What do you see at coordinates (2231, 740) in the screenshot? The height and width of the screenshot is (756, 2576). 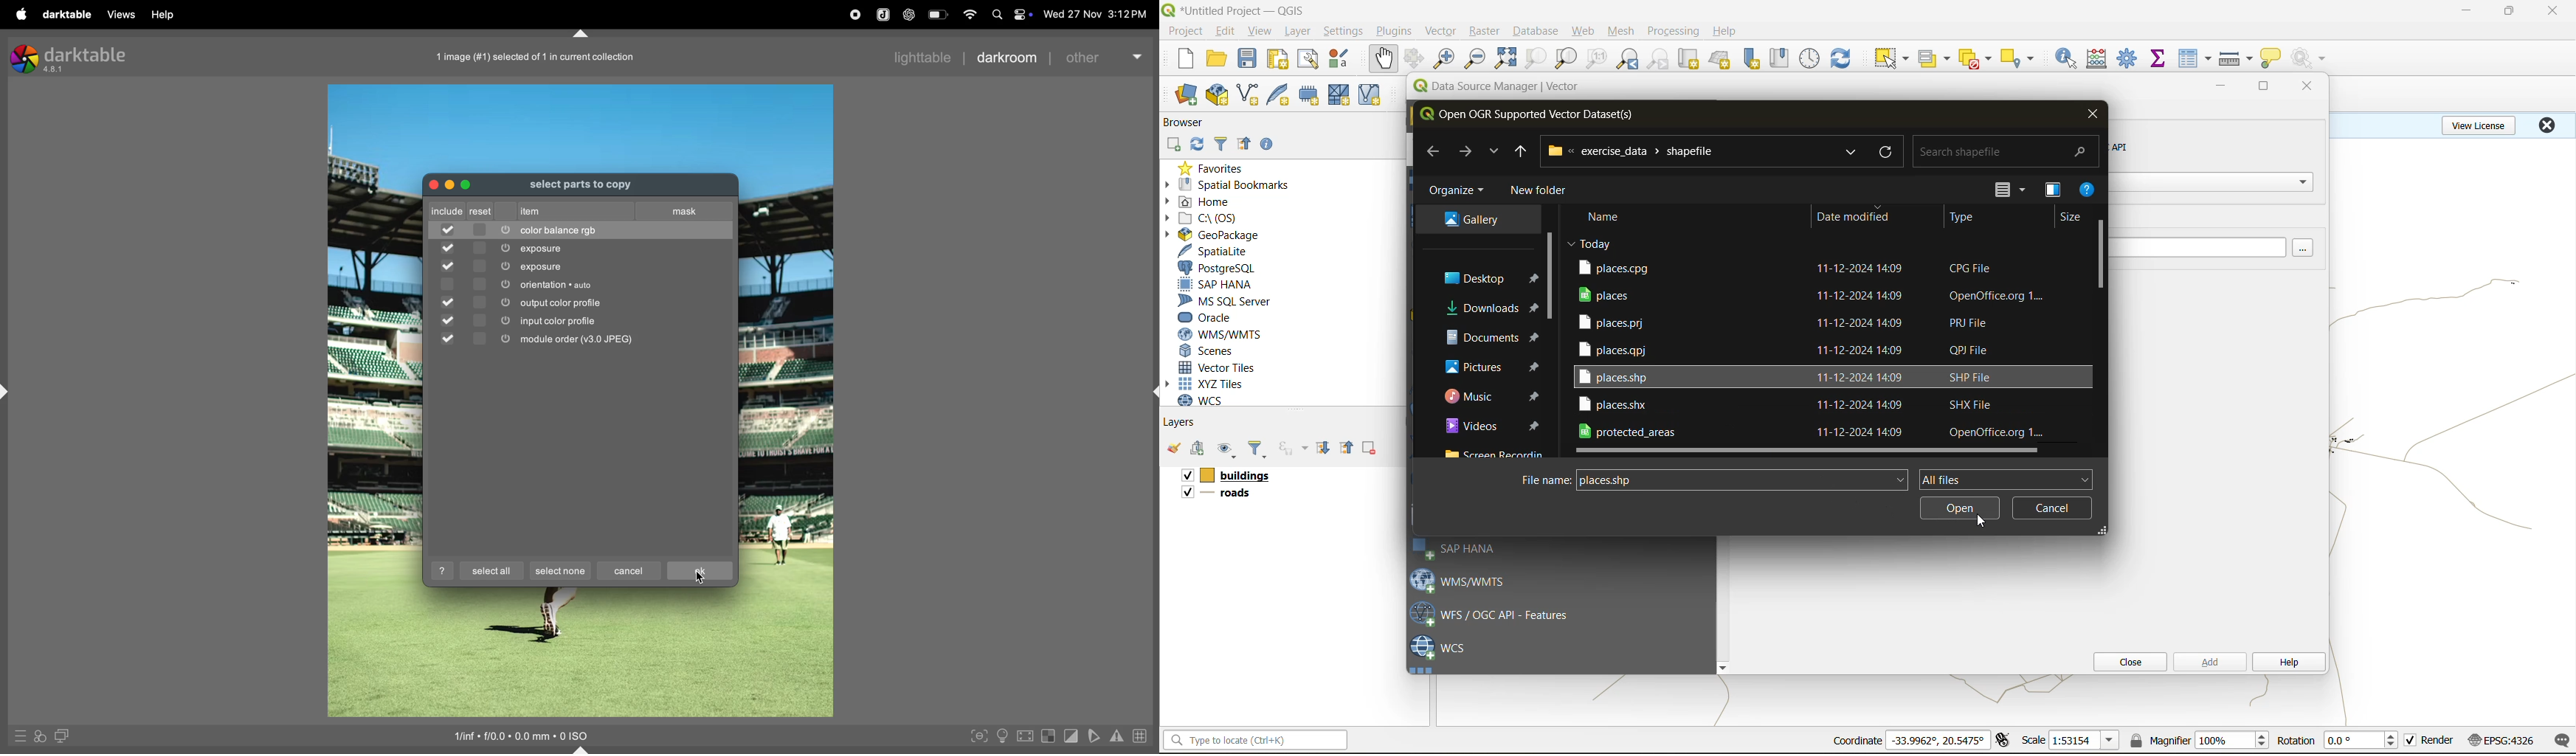 I see `magnifier` at bounding box center [2231, 740].